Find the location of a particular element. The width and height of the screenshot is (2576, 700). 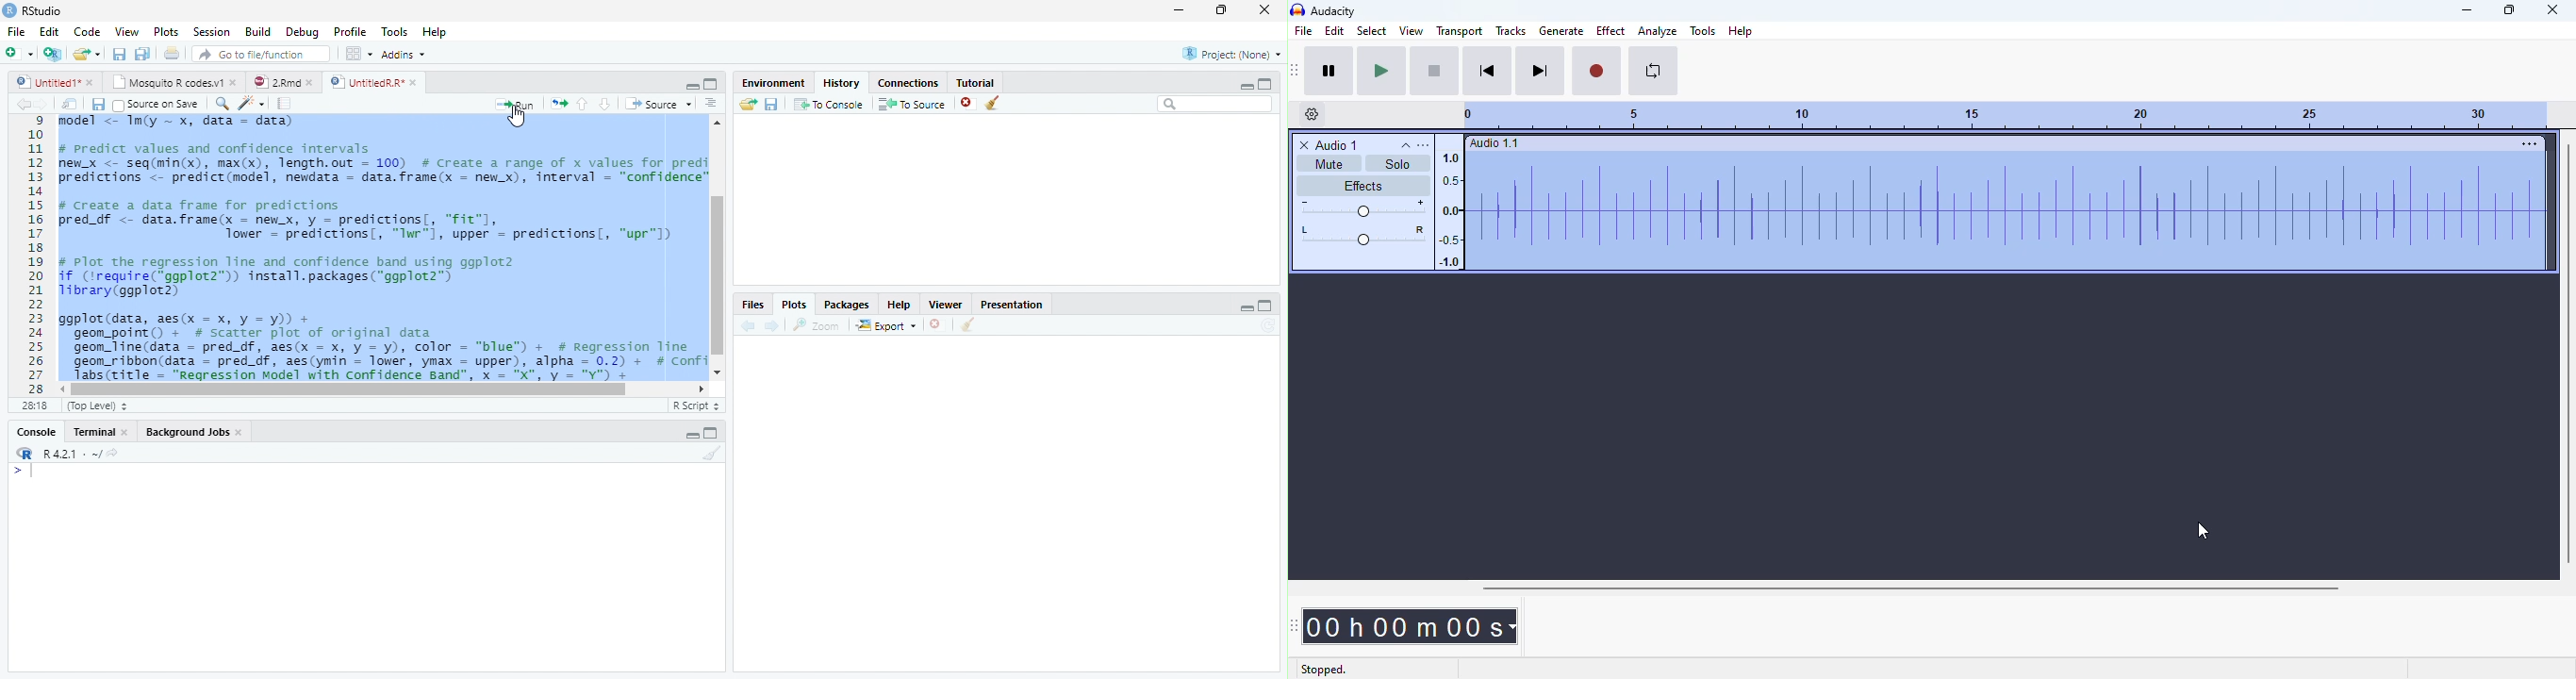

Presentation is located at coordinates (1011, 305).